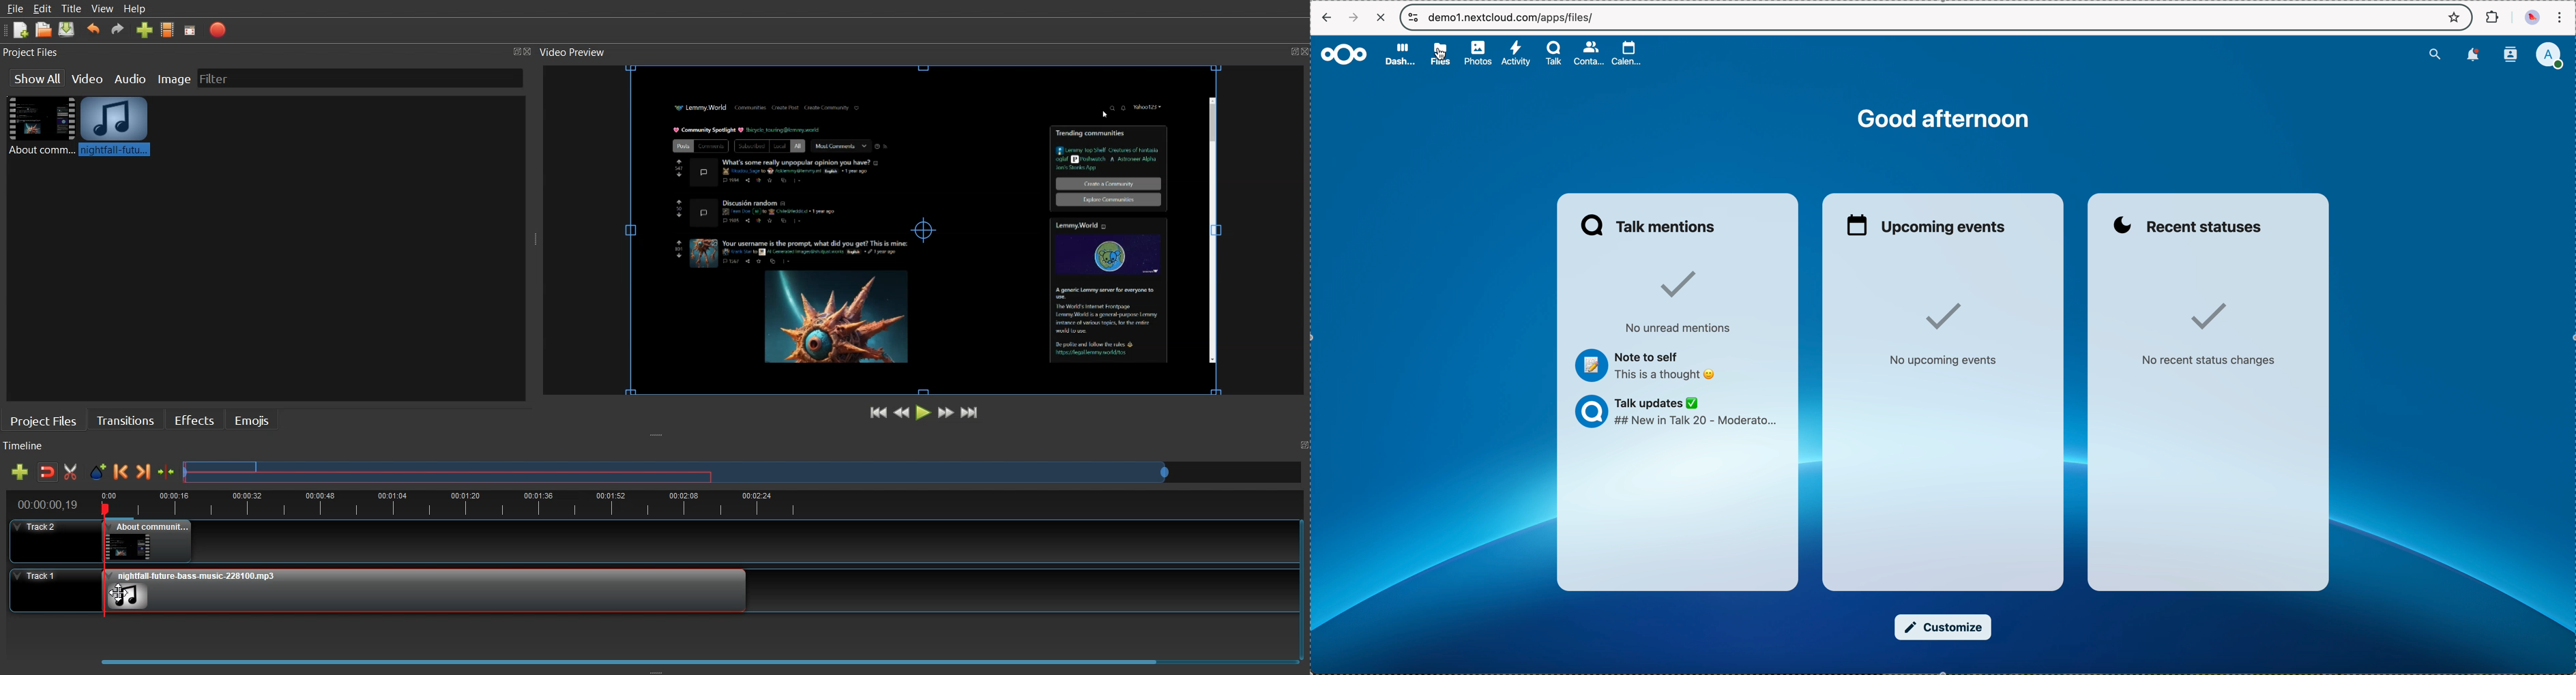 Image resolution: width=2576 pixels, height=700 pixels. I want to click on Full screen, so click(190, 31).